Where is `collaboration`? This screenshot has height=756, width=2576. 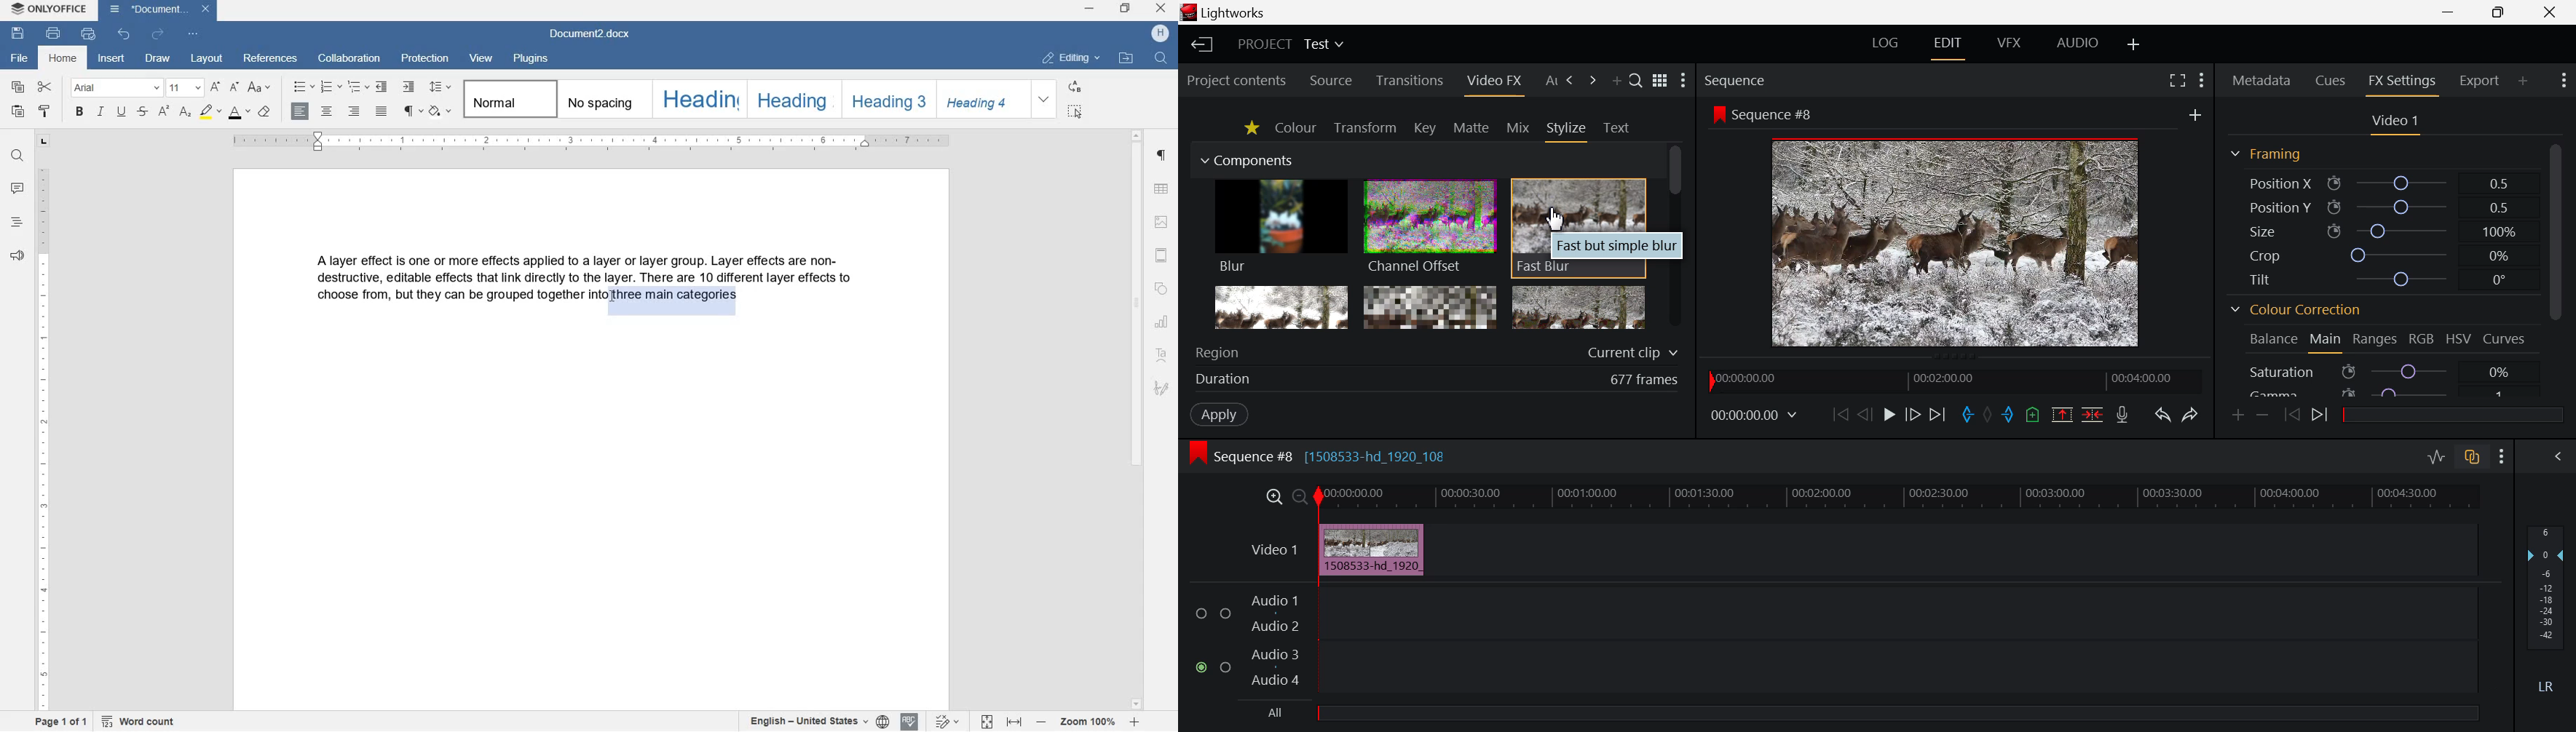
collaboration is located at coordinates (349, 59).